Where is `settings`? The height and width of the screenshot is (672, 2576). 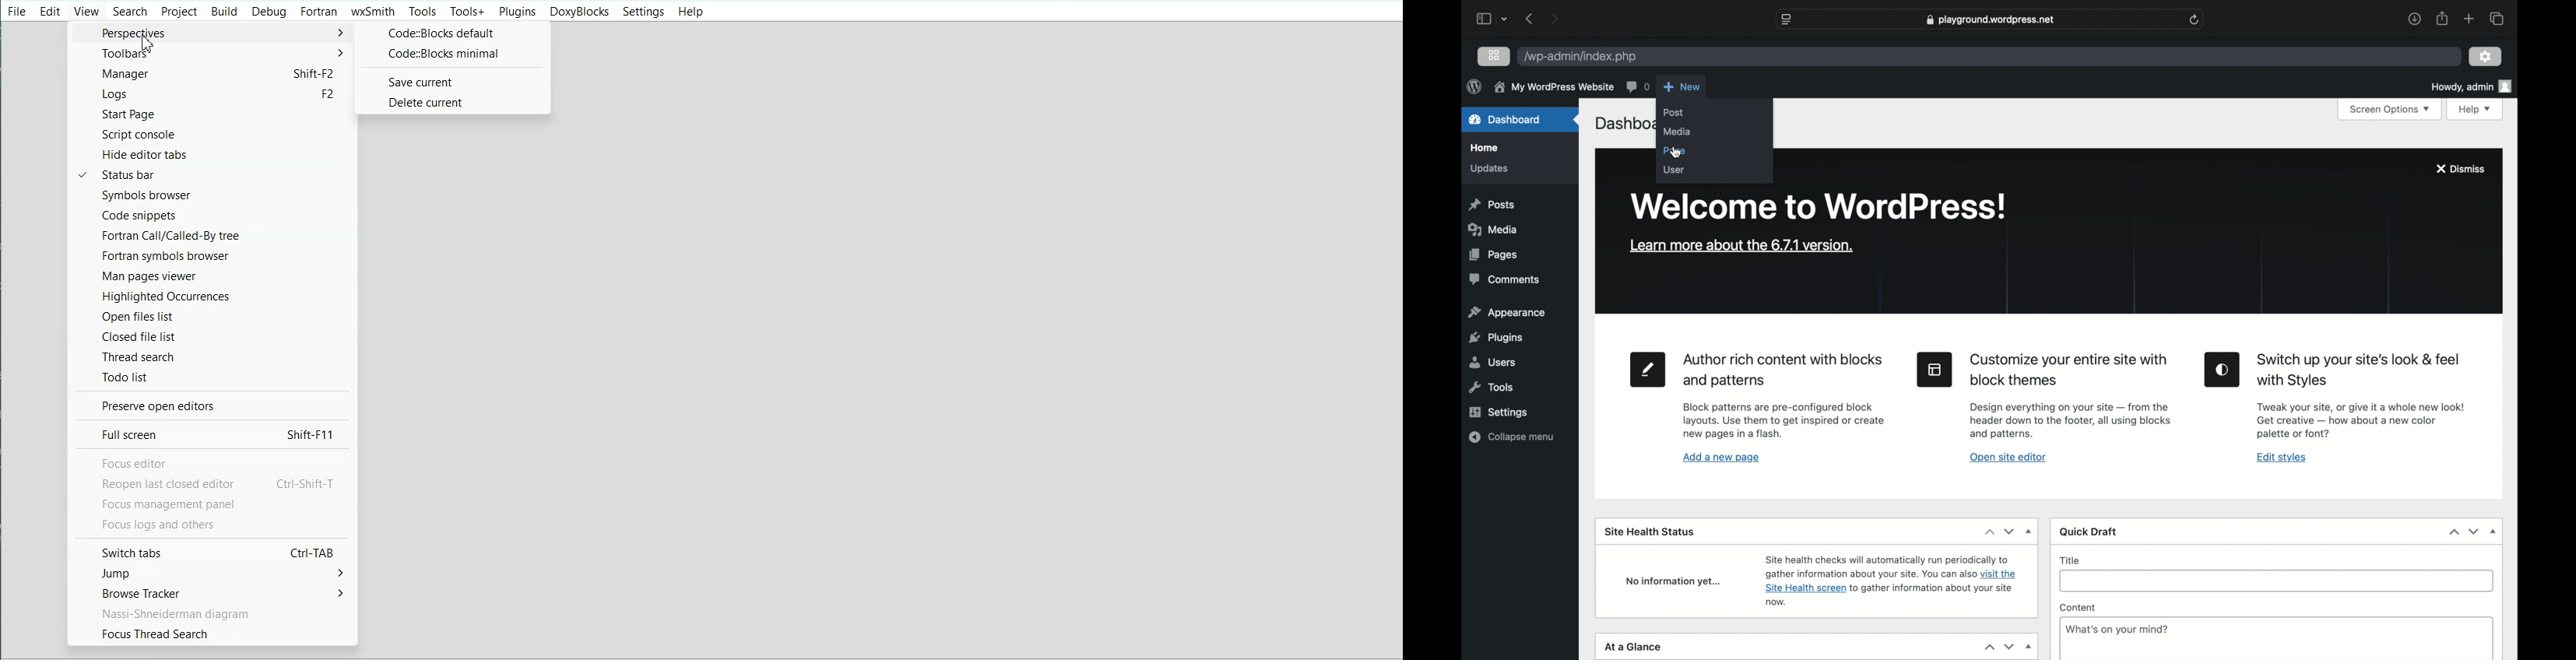
settings is located at coordinates (2486, 57).